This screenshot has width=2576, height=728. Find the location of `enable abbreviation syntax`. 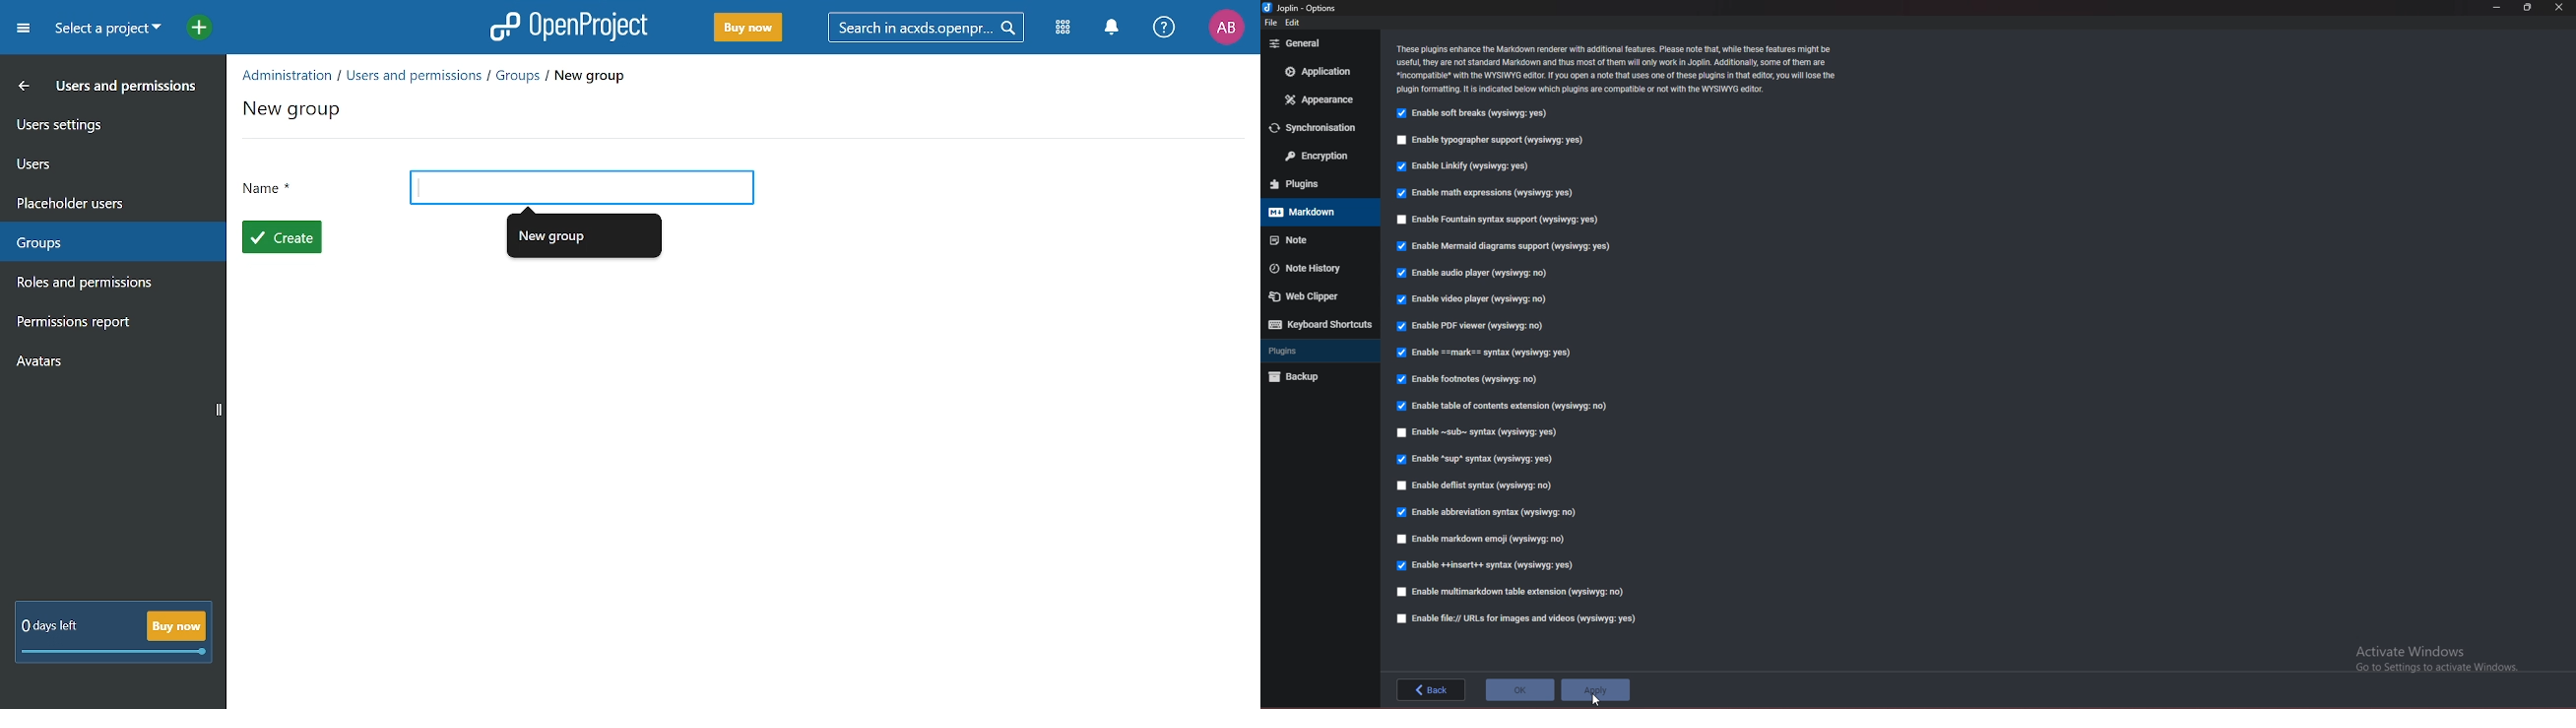

enable abbreviation syntax is located at coordinates (1490, 511).